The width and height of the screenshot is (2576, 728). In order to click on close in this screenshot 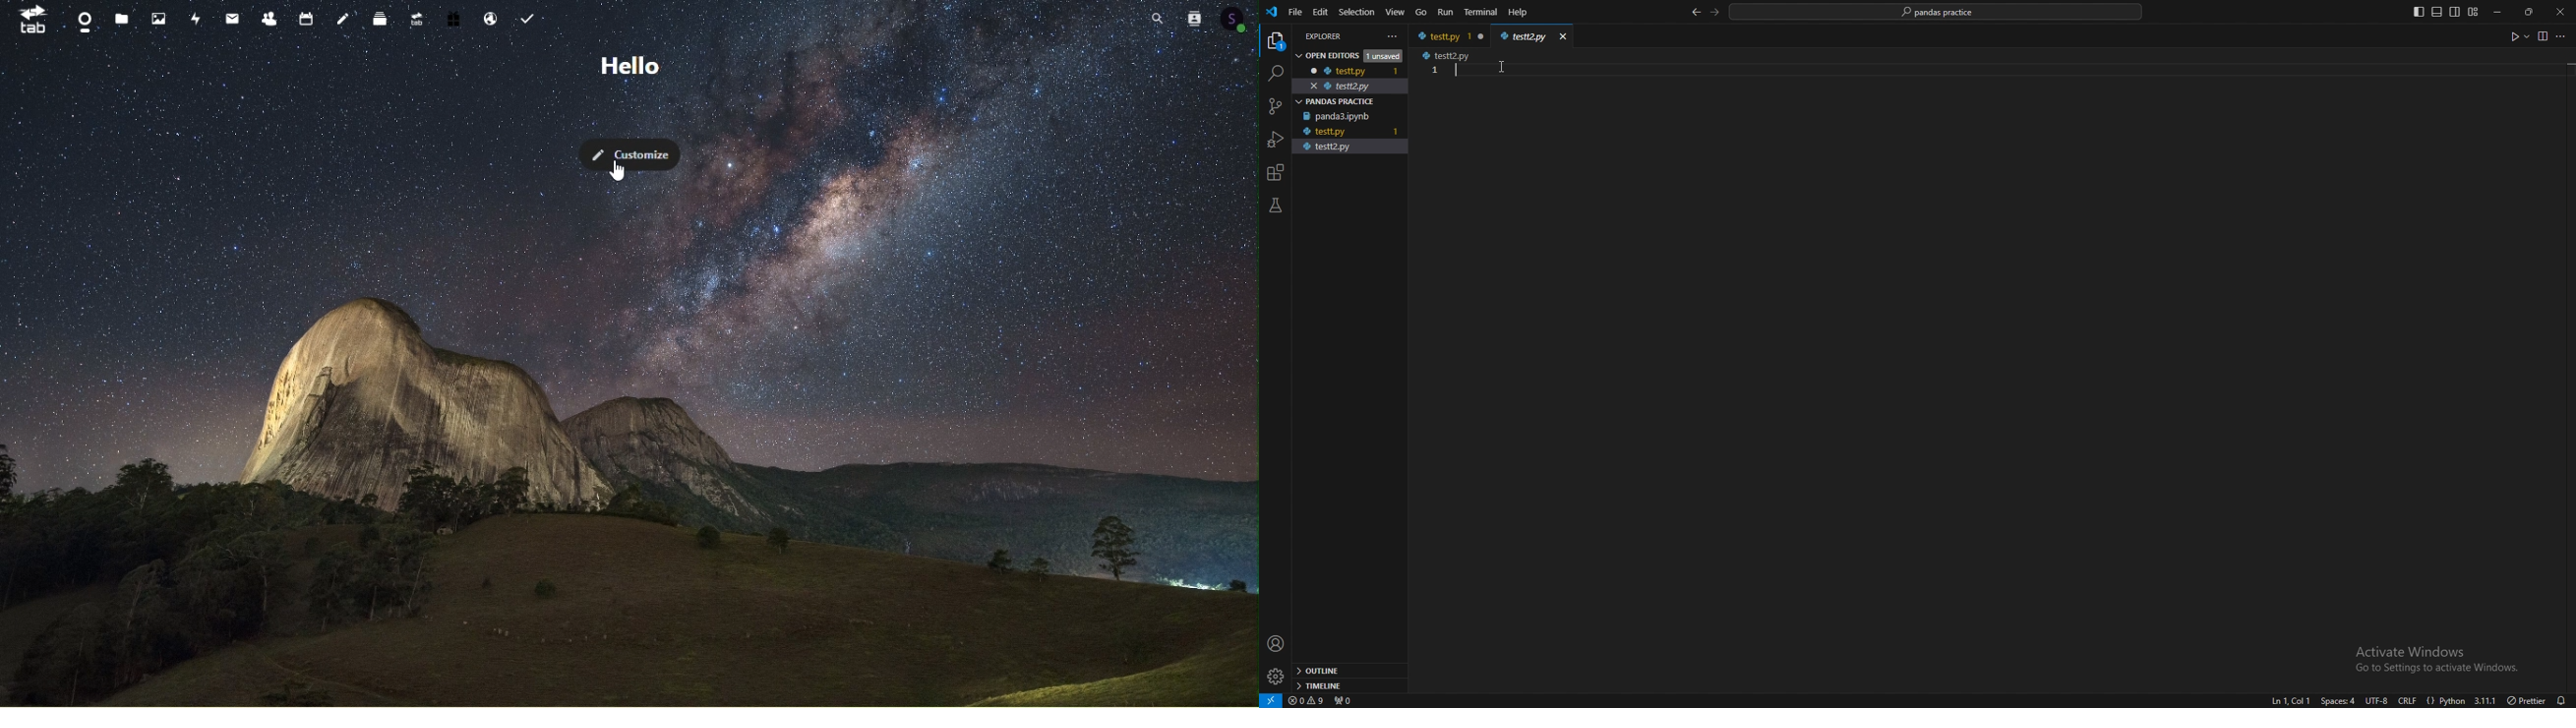, I will do `click(2561, 12)`.